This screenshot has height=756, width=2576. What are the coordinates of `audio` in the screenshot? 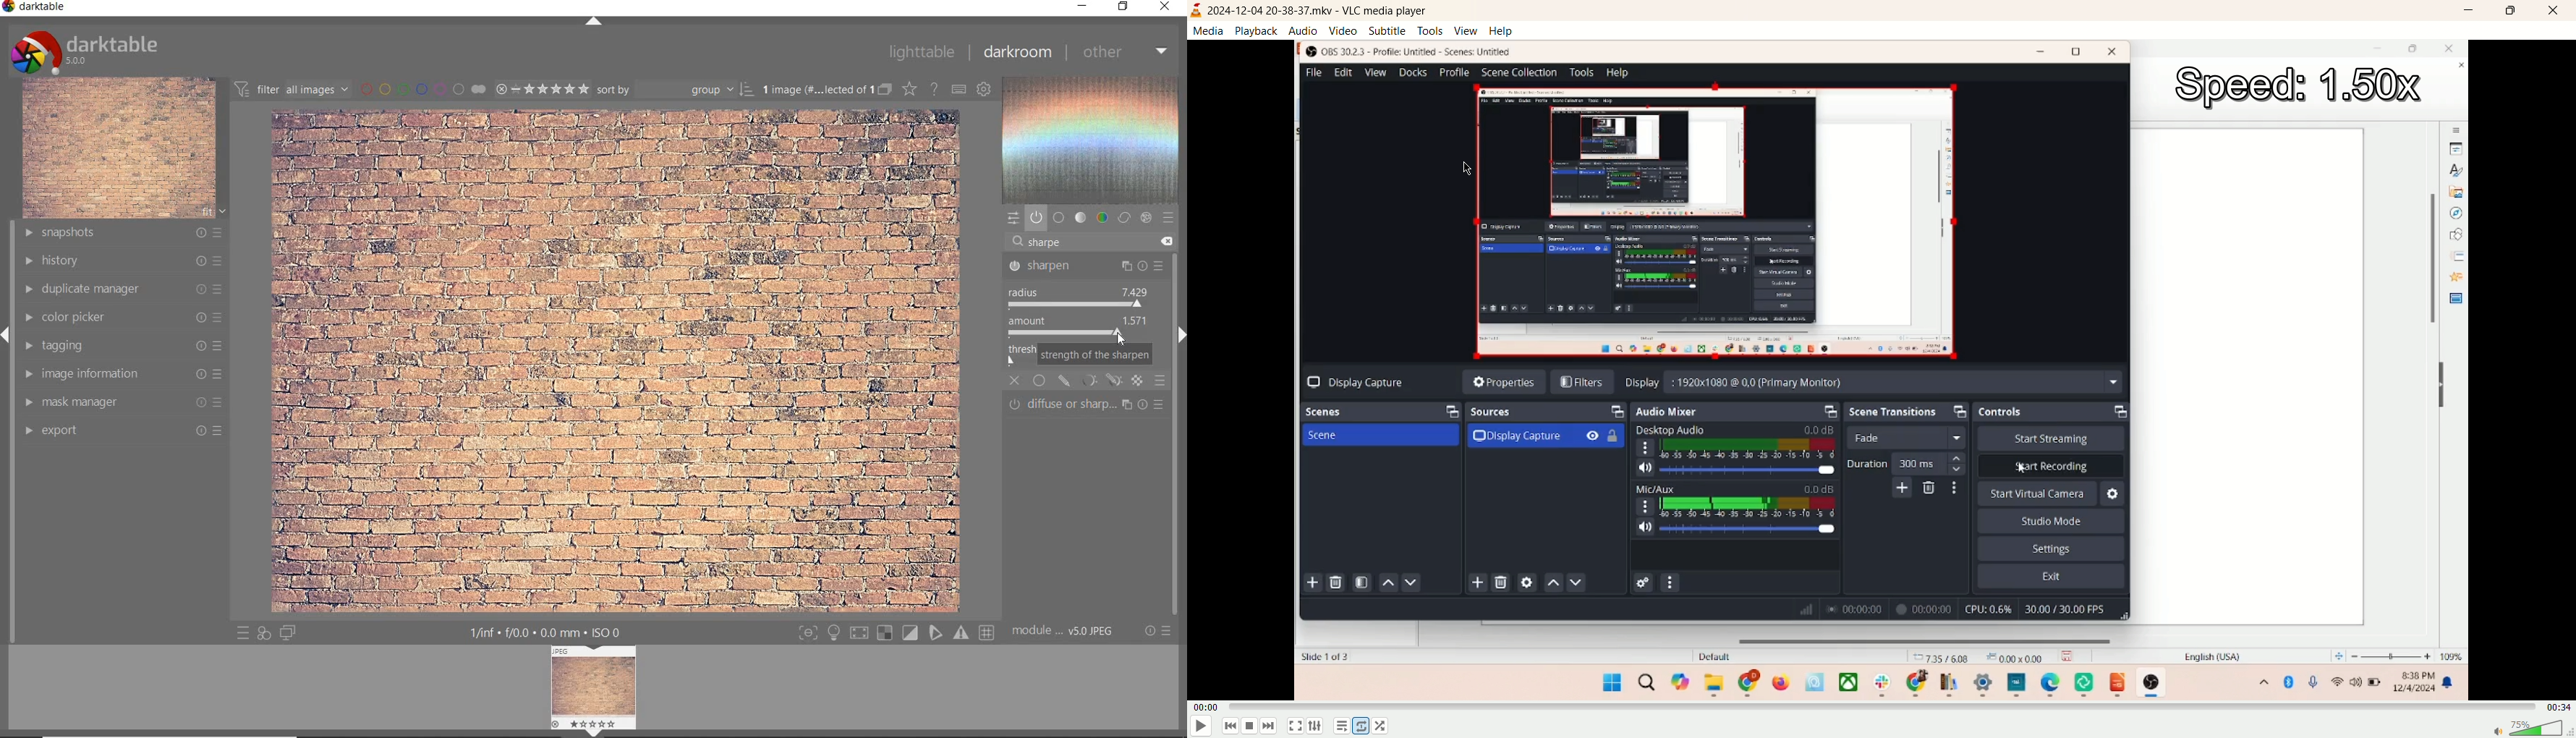 It's located at (1303, 30).